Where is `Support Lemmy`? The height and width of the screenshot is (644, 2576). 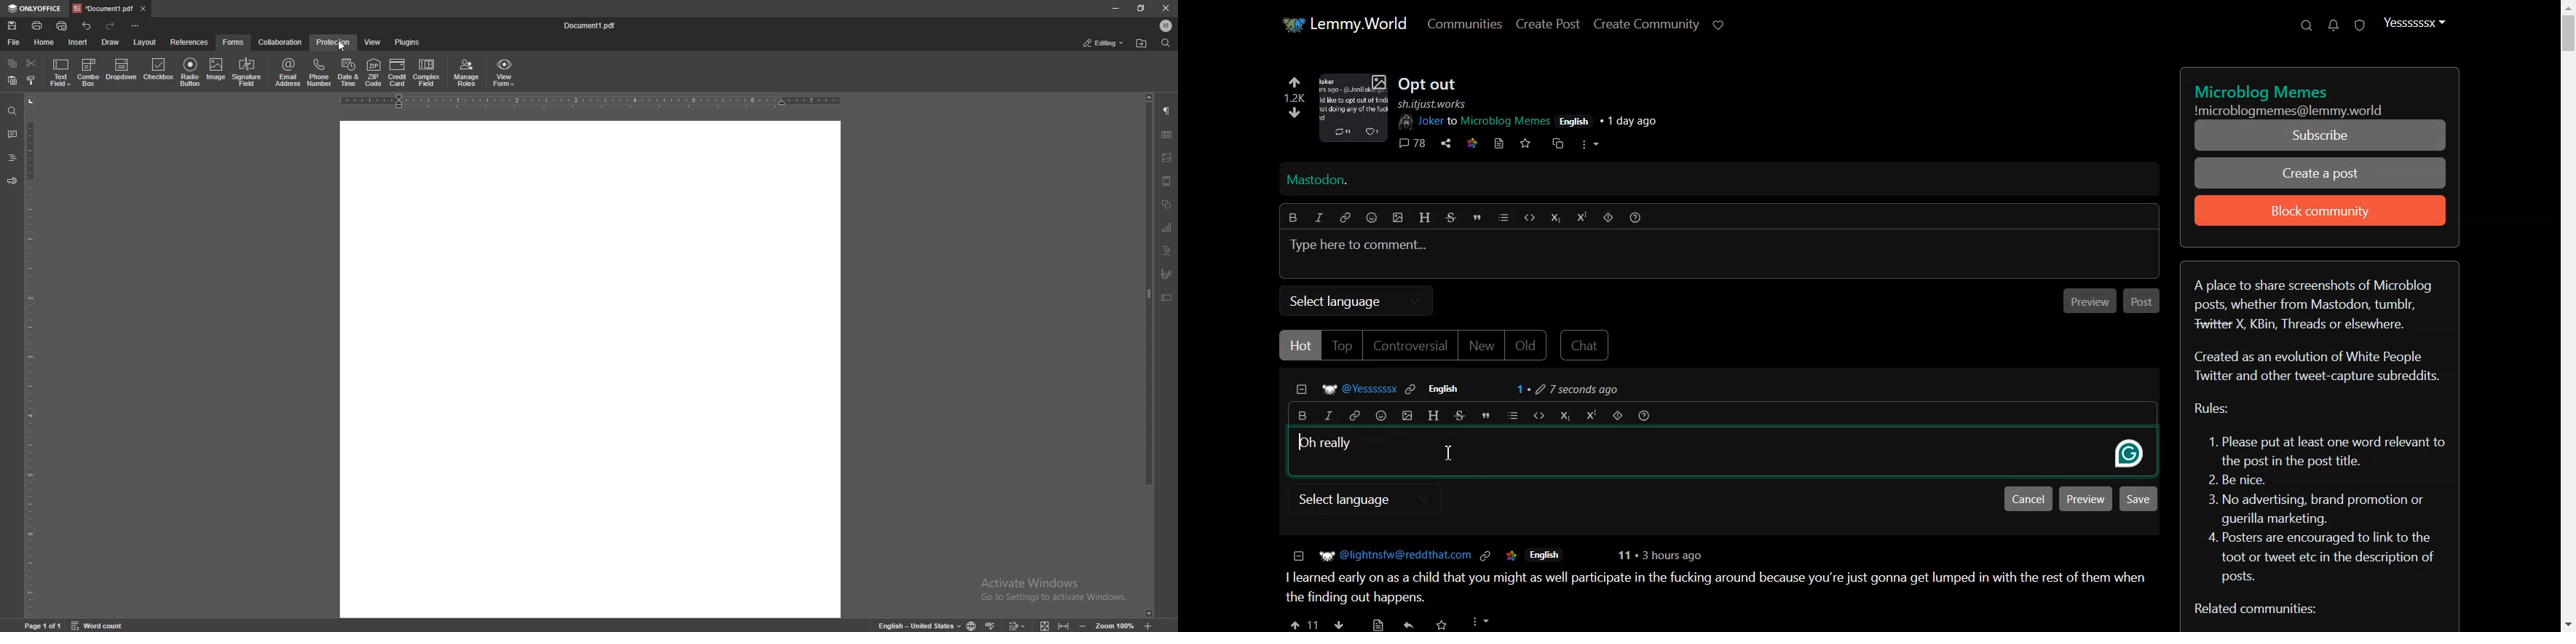
Support Lemmy is located at coordinates (1720, 25).